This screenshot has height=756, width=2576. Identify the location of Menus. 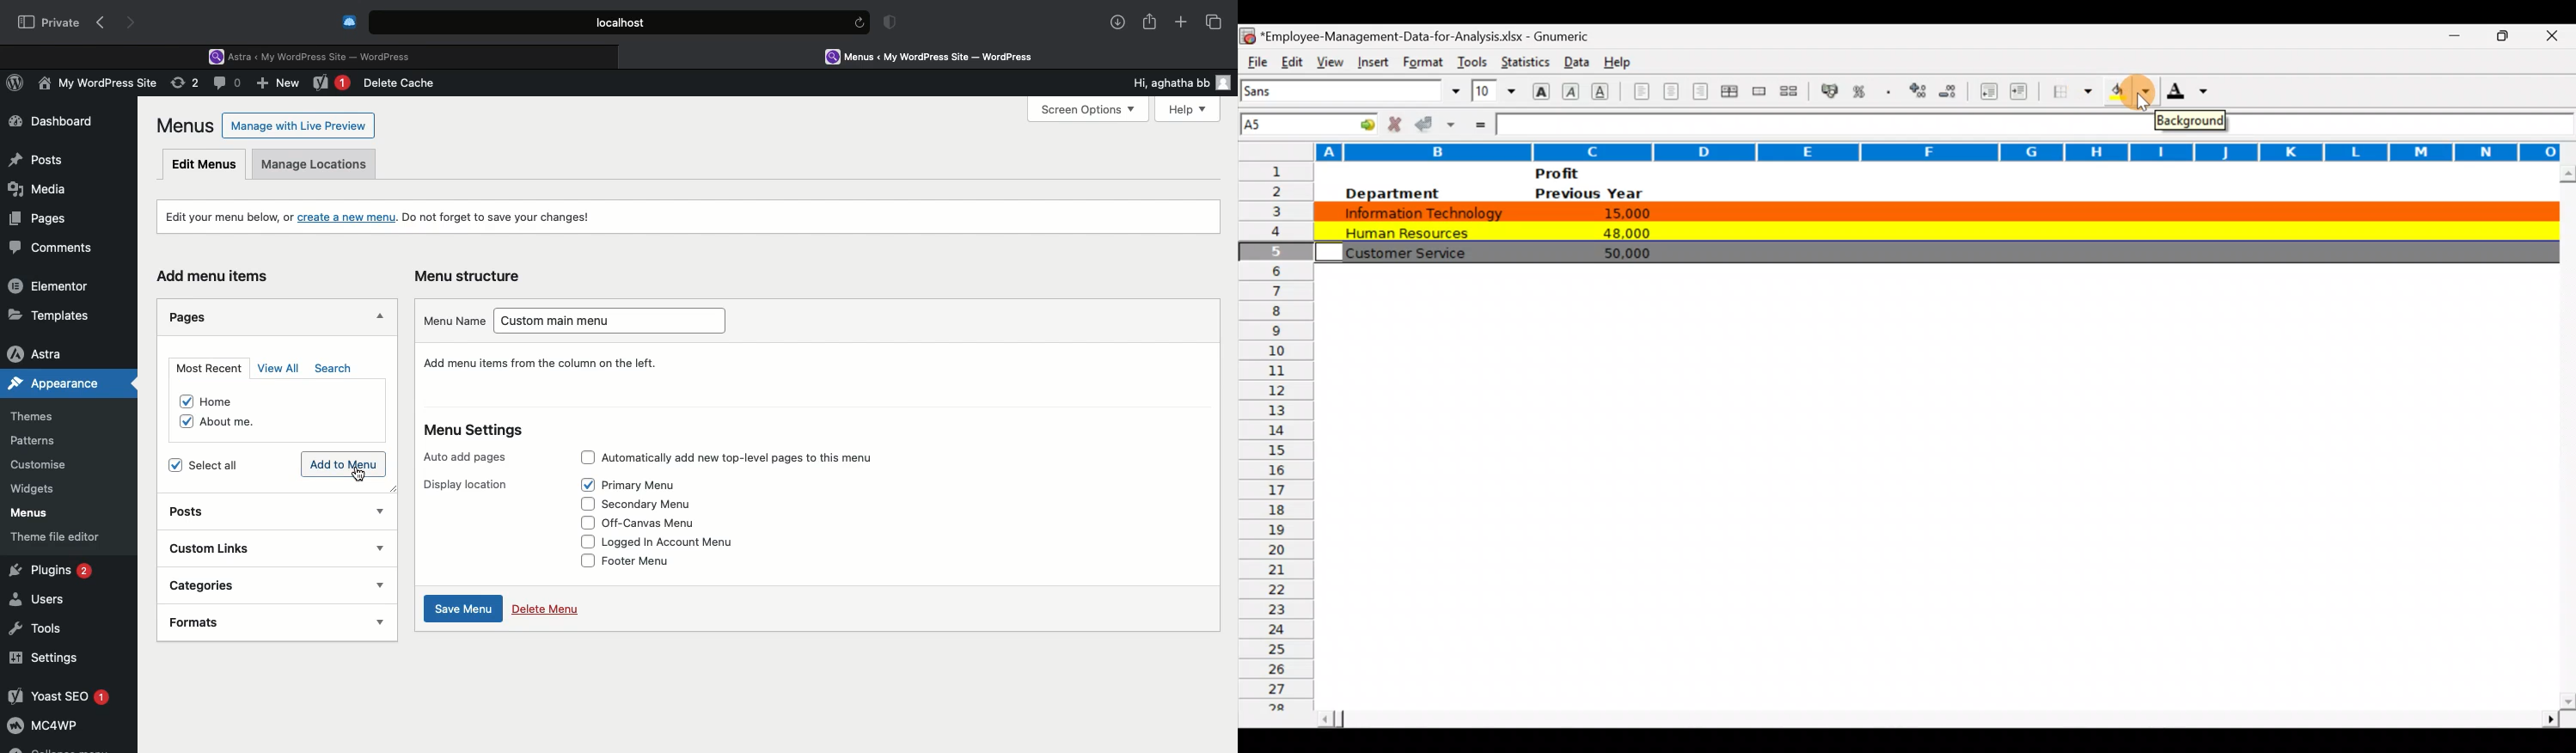
(27, 513).